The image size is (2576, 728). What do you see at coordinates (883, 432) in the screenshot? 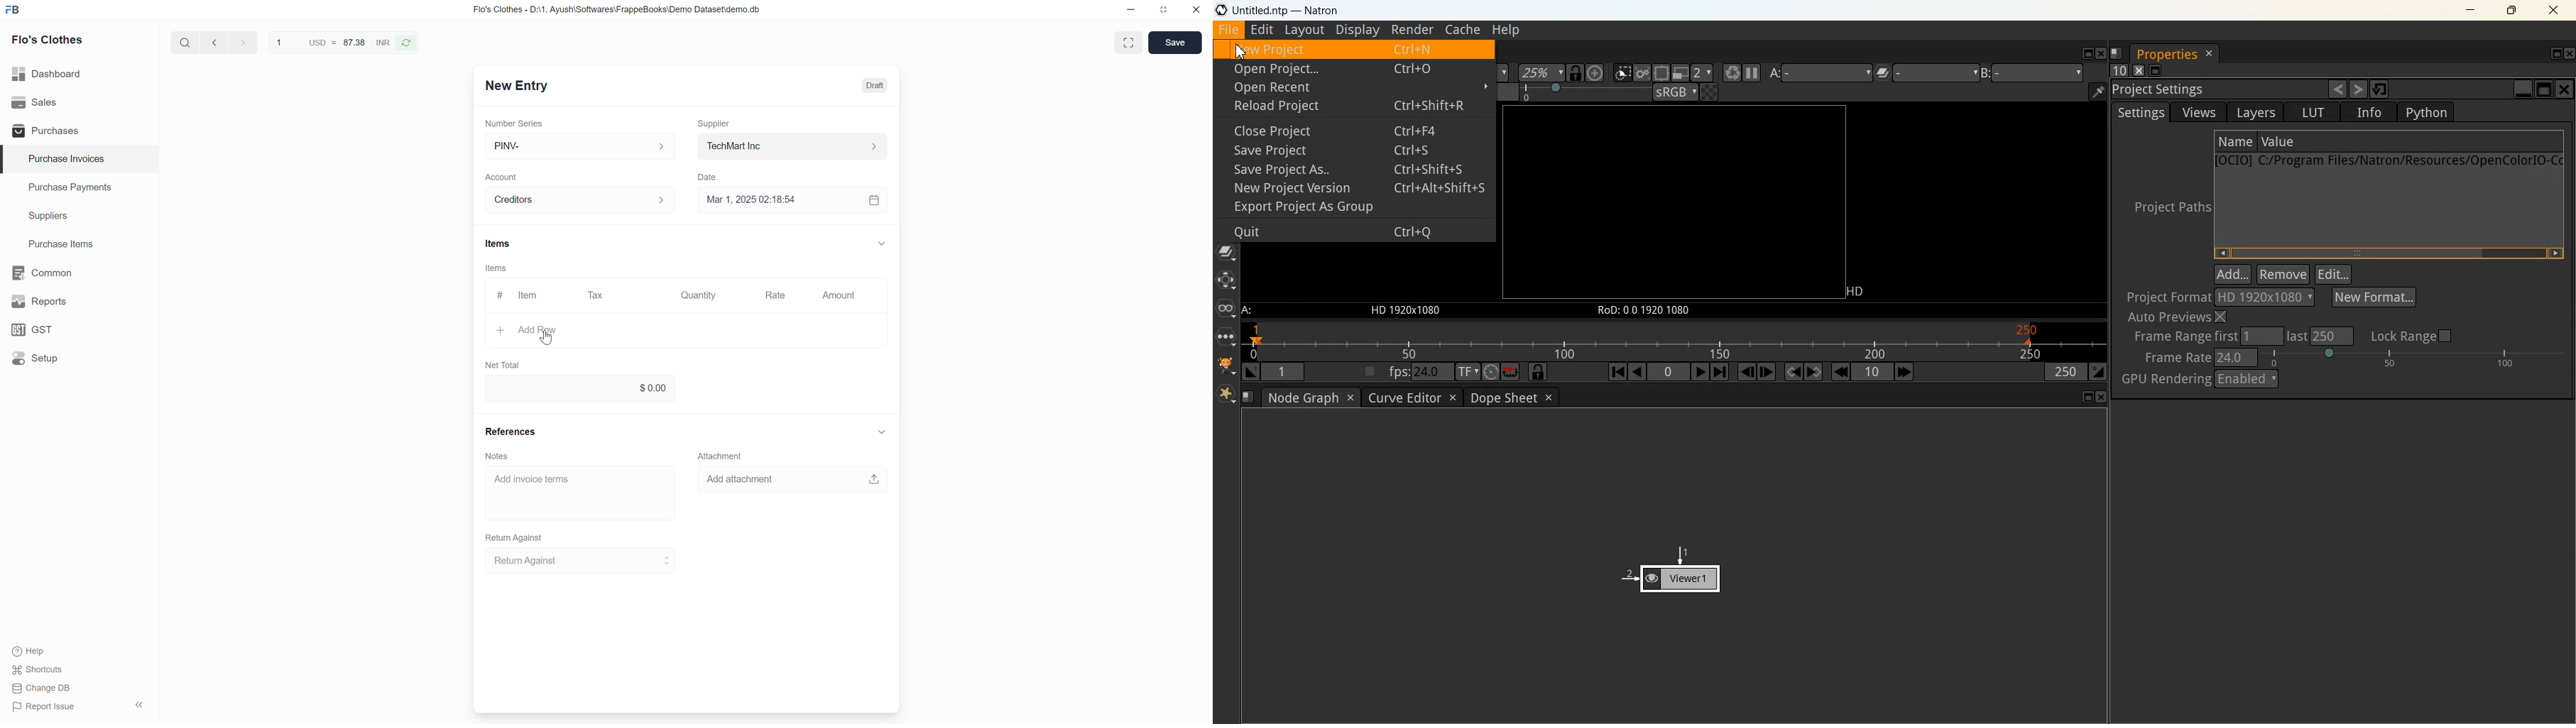
I see `Collapse` at bounding box center [883, 432].